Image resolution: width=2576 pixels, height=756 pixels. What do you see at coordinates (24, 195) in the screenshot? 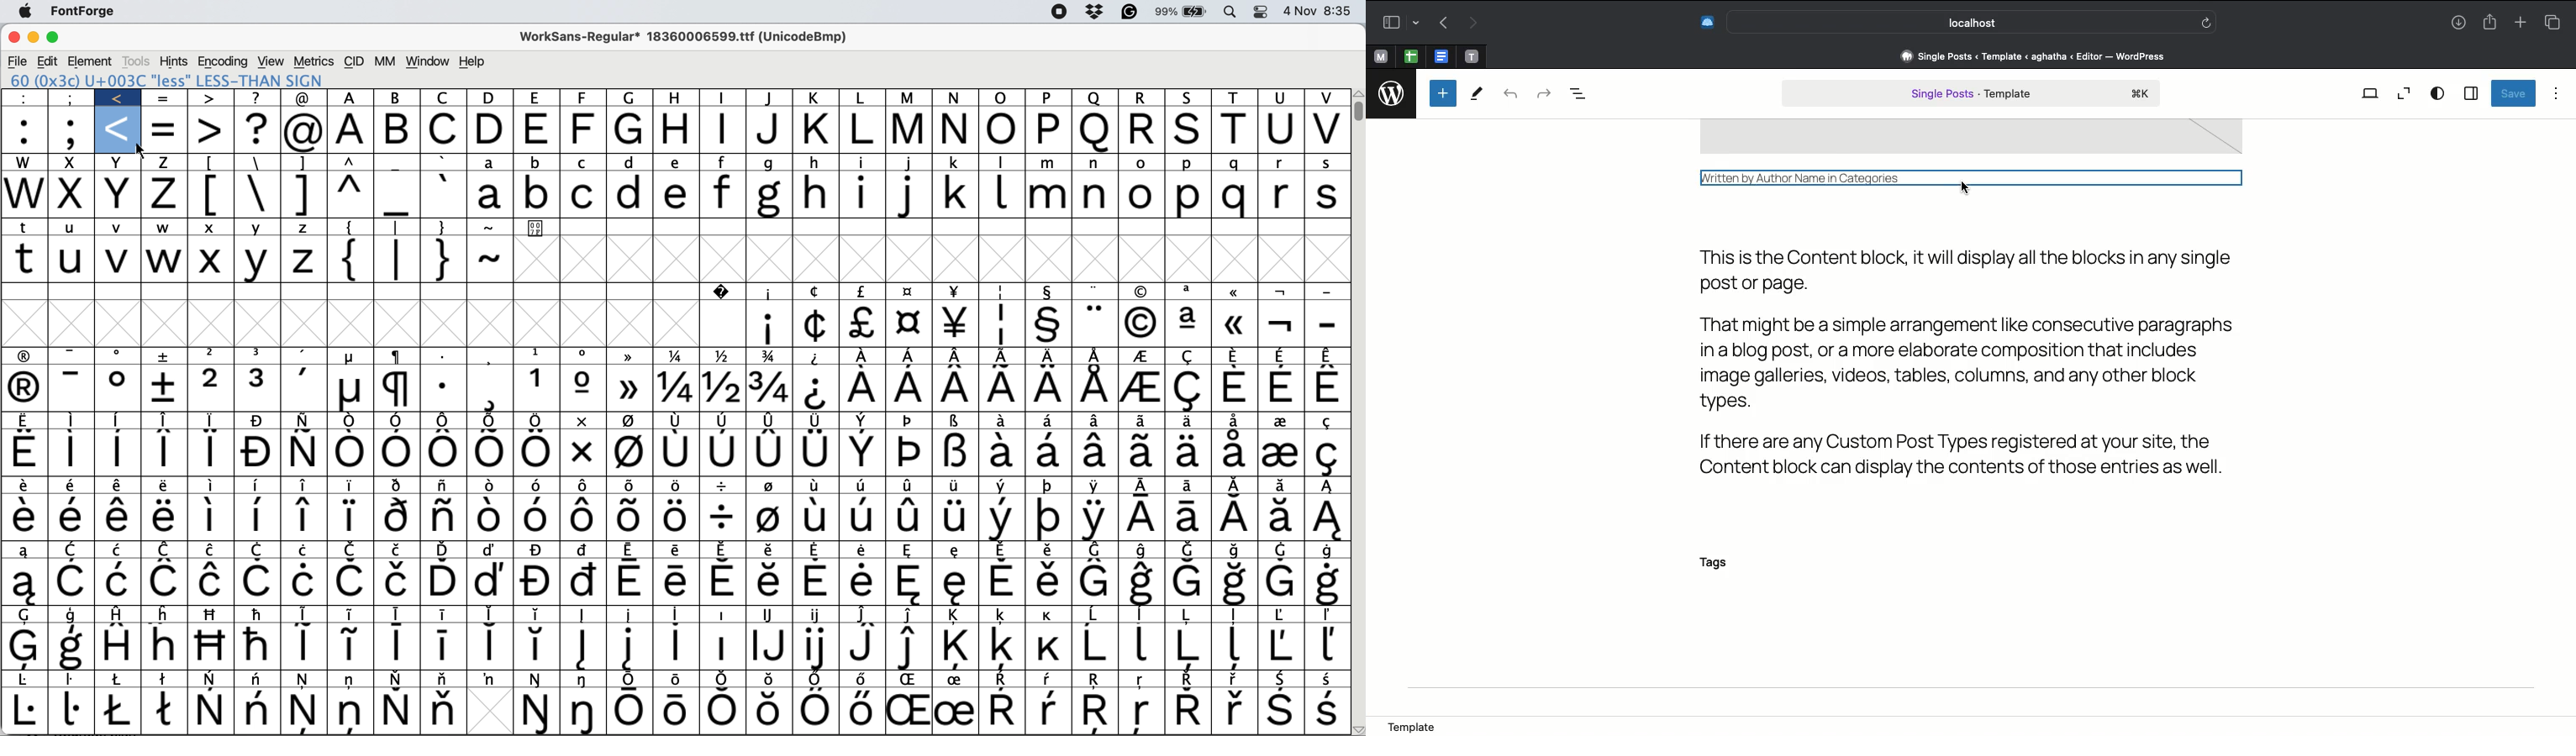
I see `w` at bounding box center [24, 195].